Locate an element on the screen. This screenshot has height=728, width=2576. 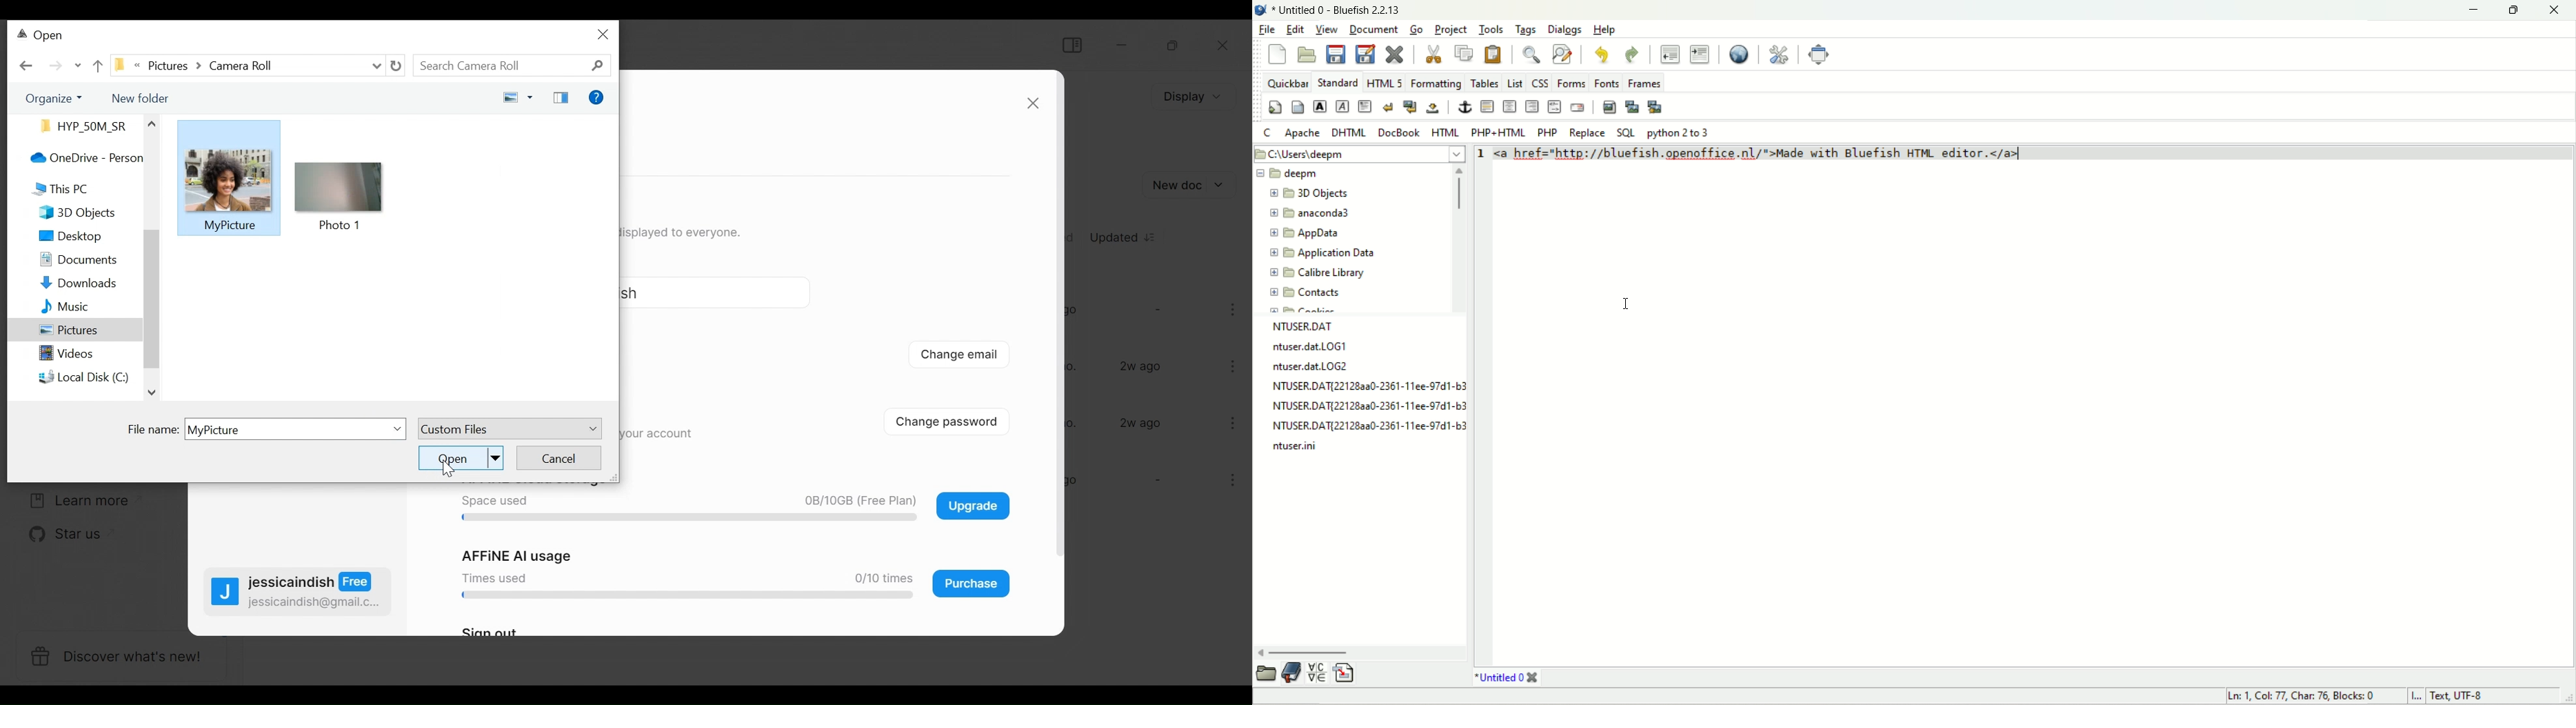
preview in browser is located at coordinates (1740, 55).